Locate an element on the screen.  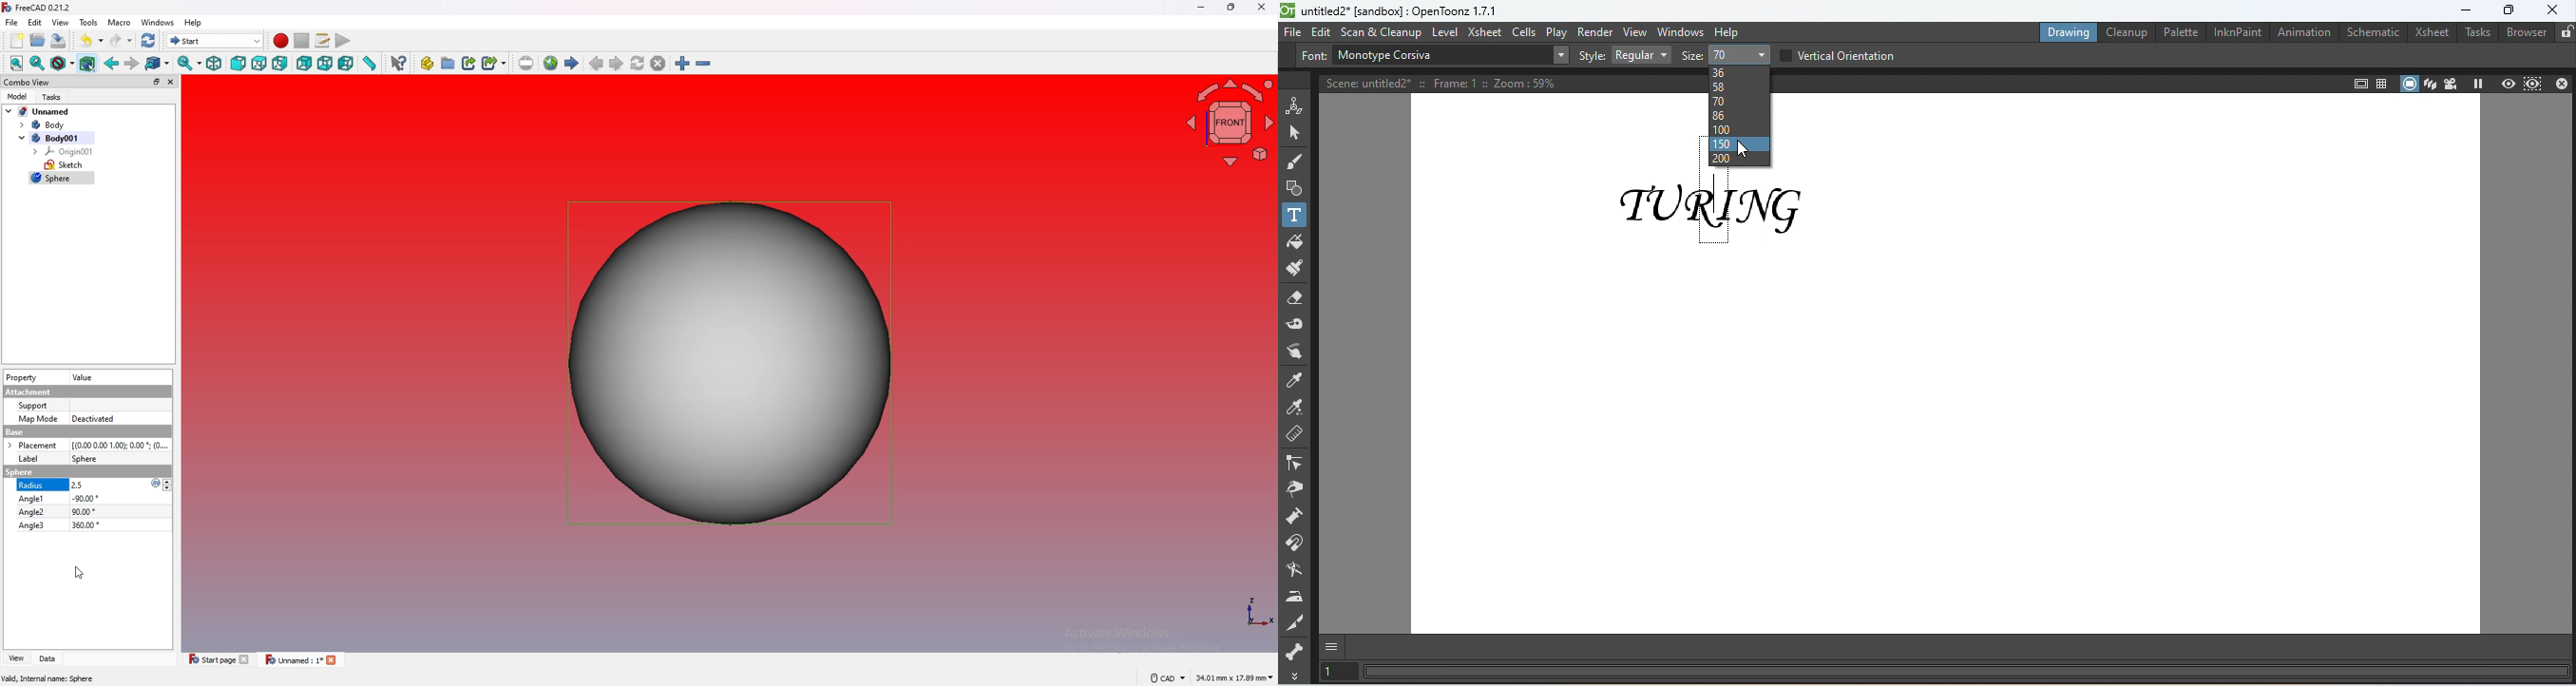
sphere is located at coordinates (730, 364).